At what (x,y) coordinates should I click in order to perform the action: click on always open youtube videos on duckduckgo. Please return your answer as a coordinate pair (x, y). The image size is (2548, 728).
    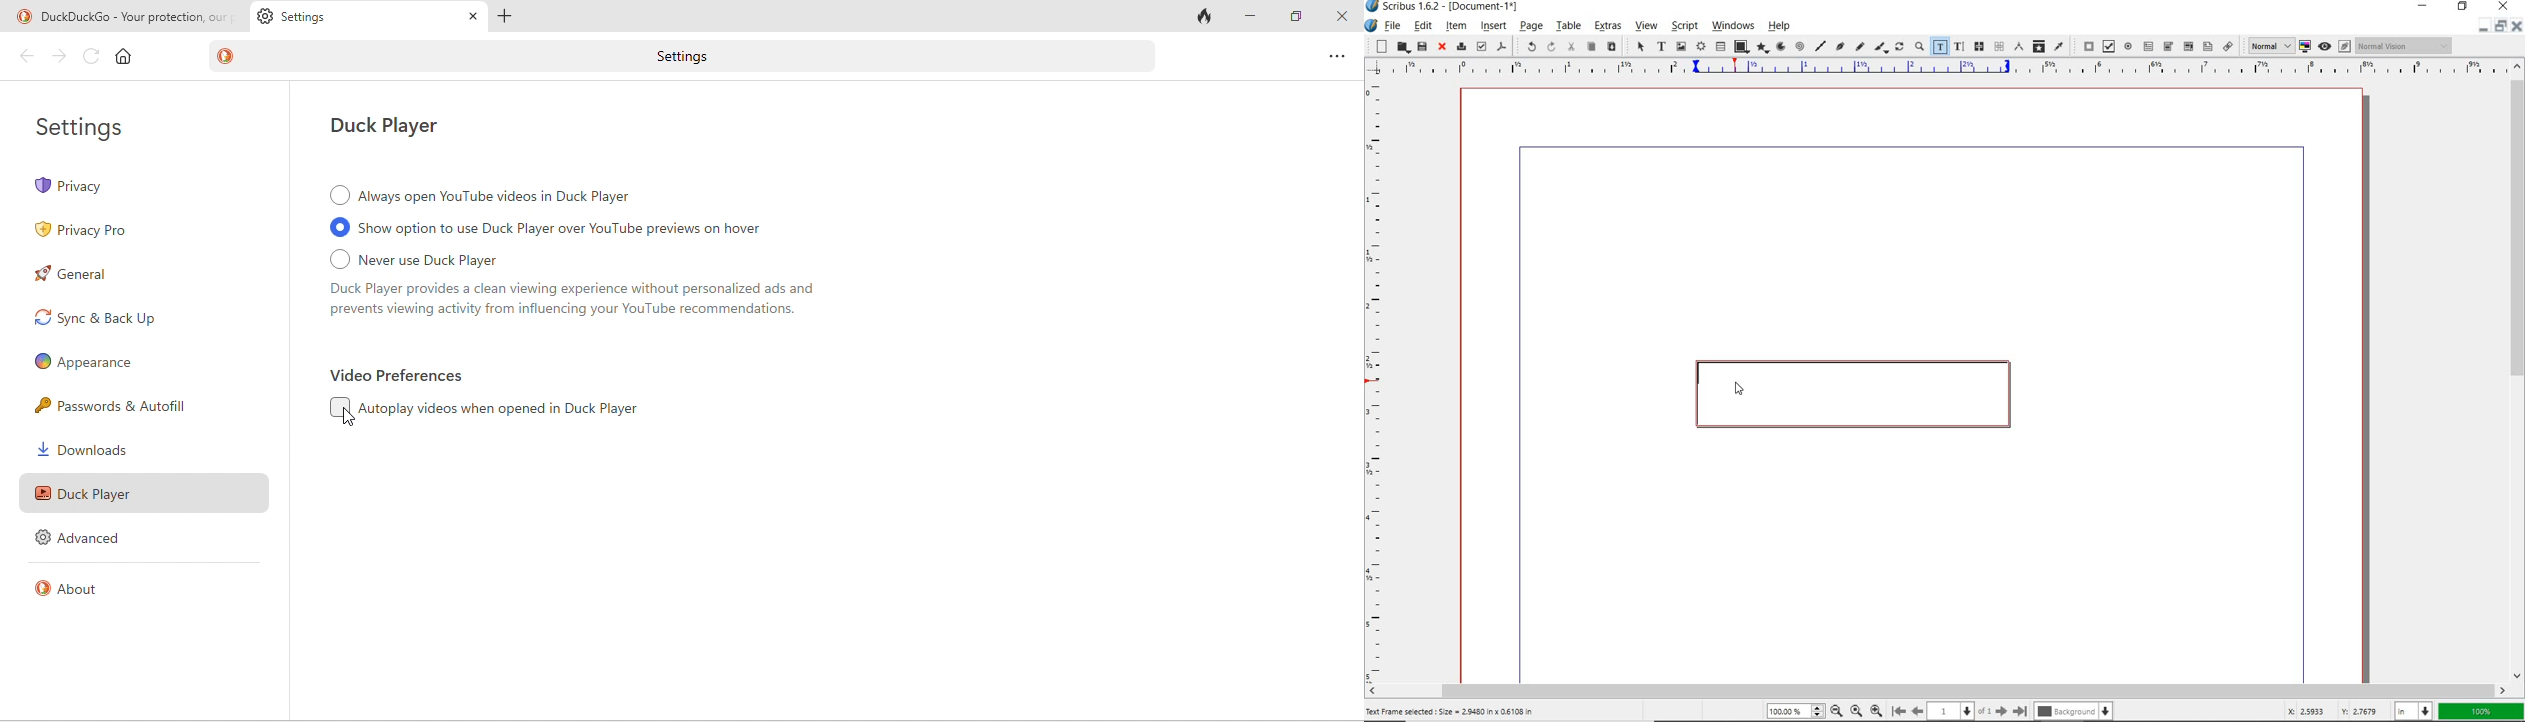
    Looking at the image, I should click on (485, 195).